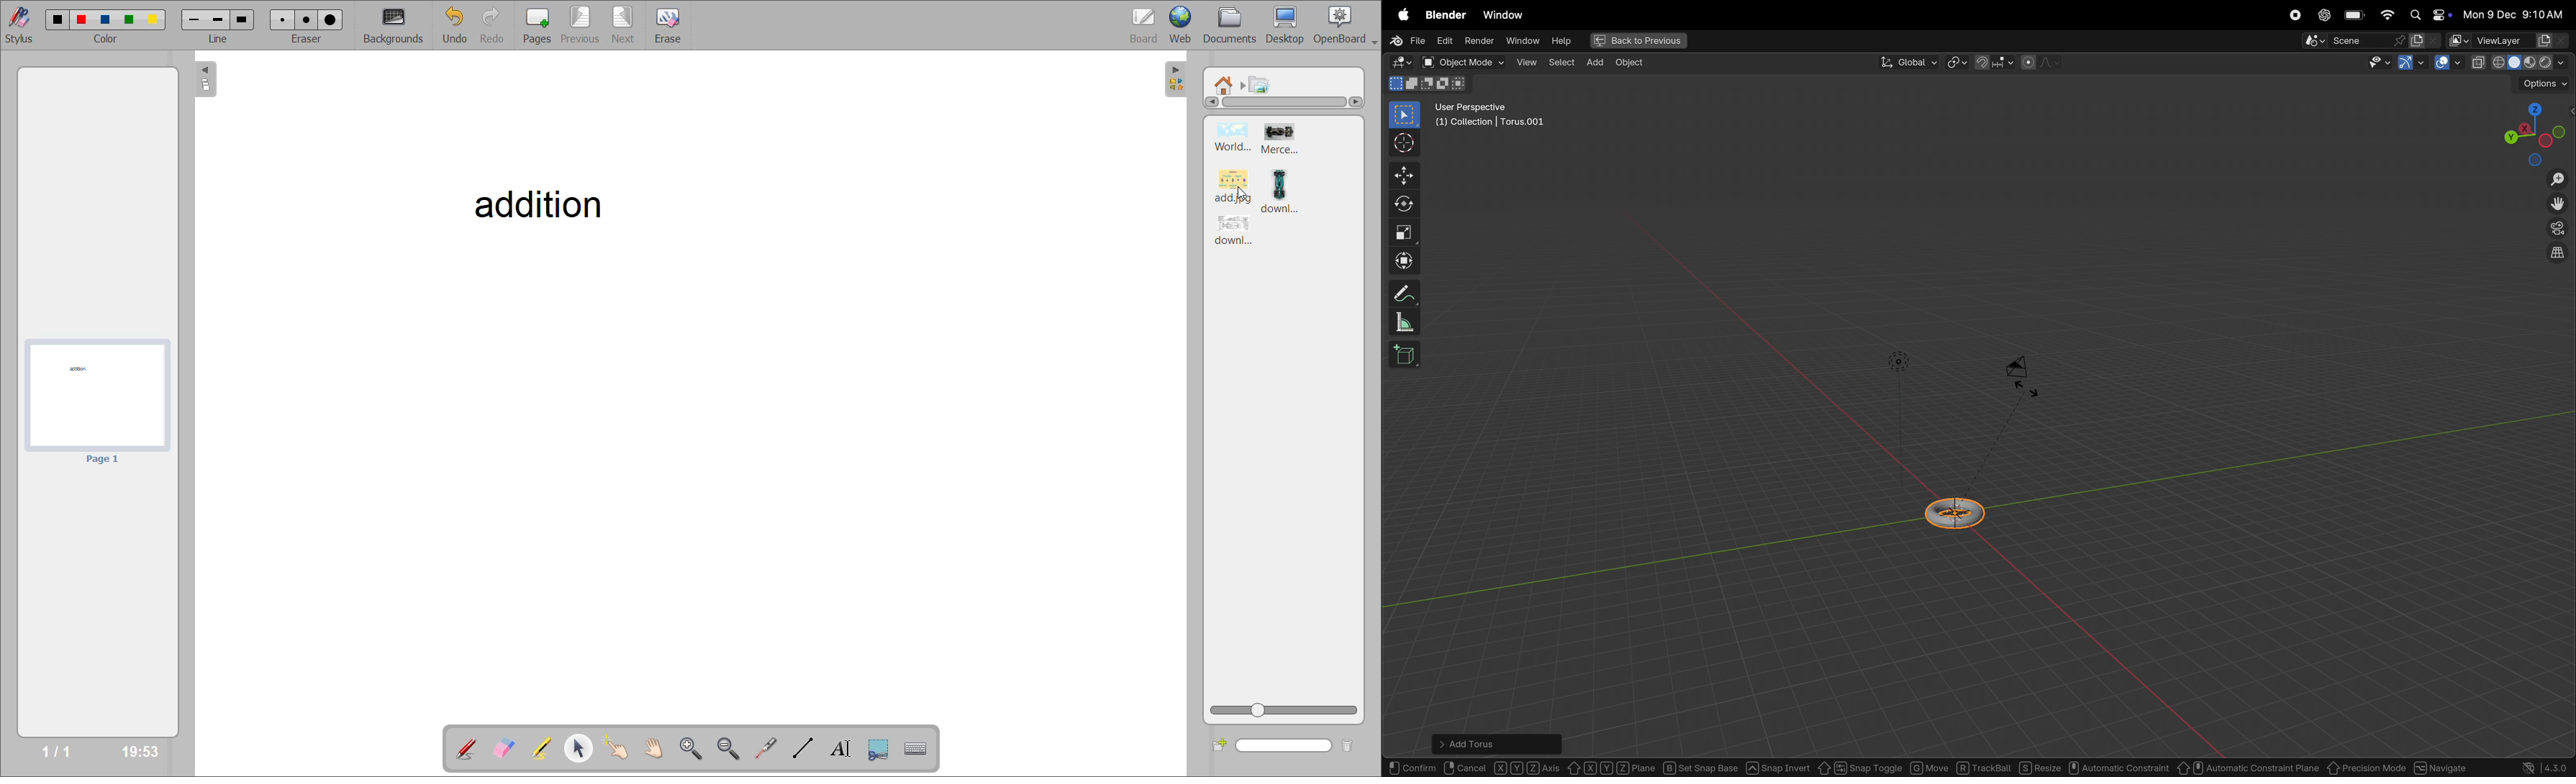 The width and height of the screenshot is (2576, 784). Describe the element at coordinates (2377, 64) in the screenshot. I see `visibility` at that location.